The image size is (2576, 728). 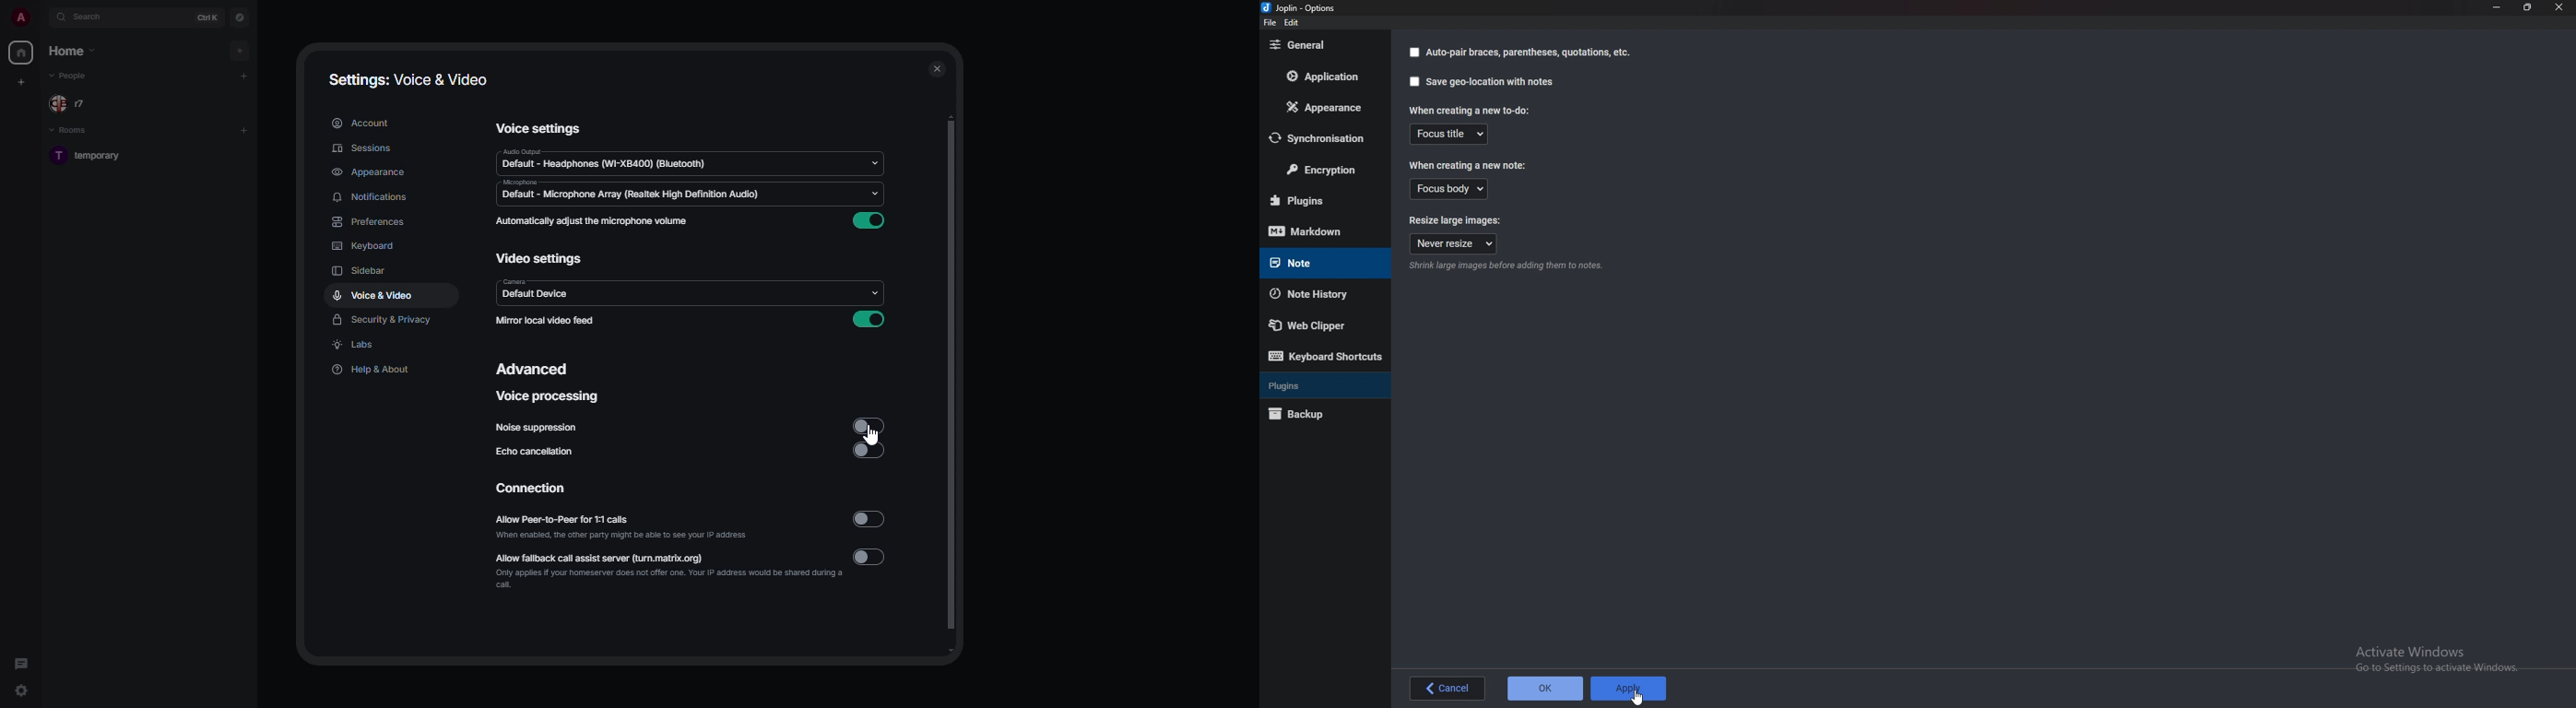 I want to click on expand, so click(x=44, y=18).